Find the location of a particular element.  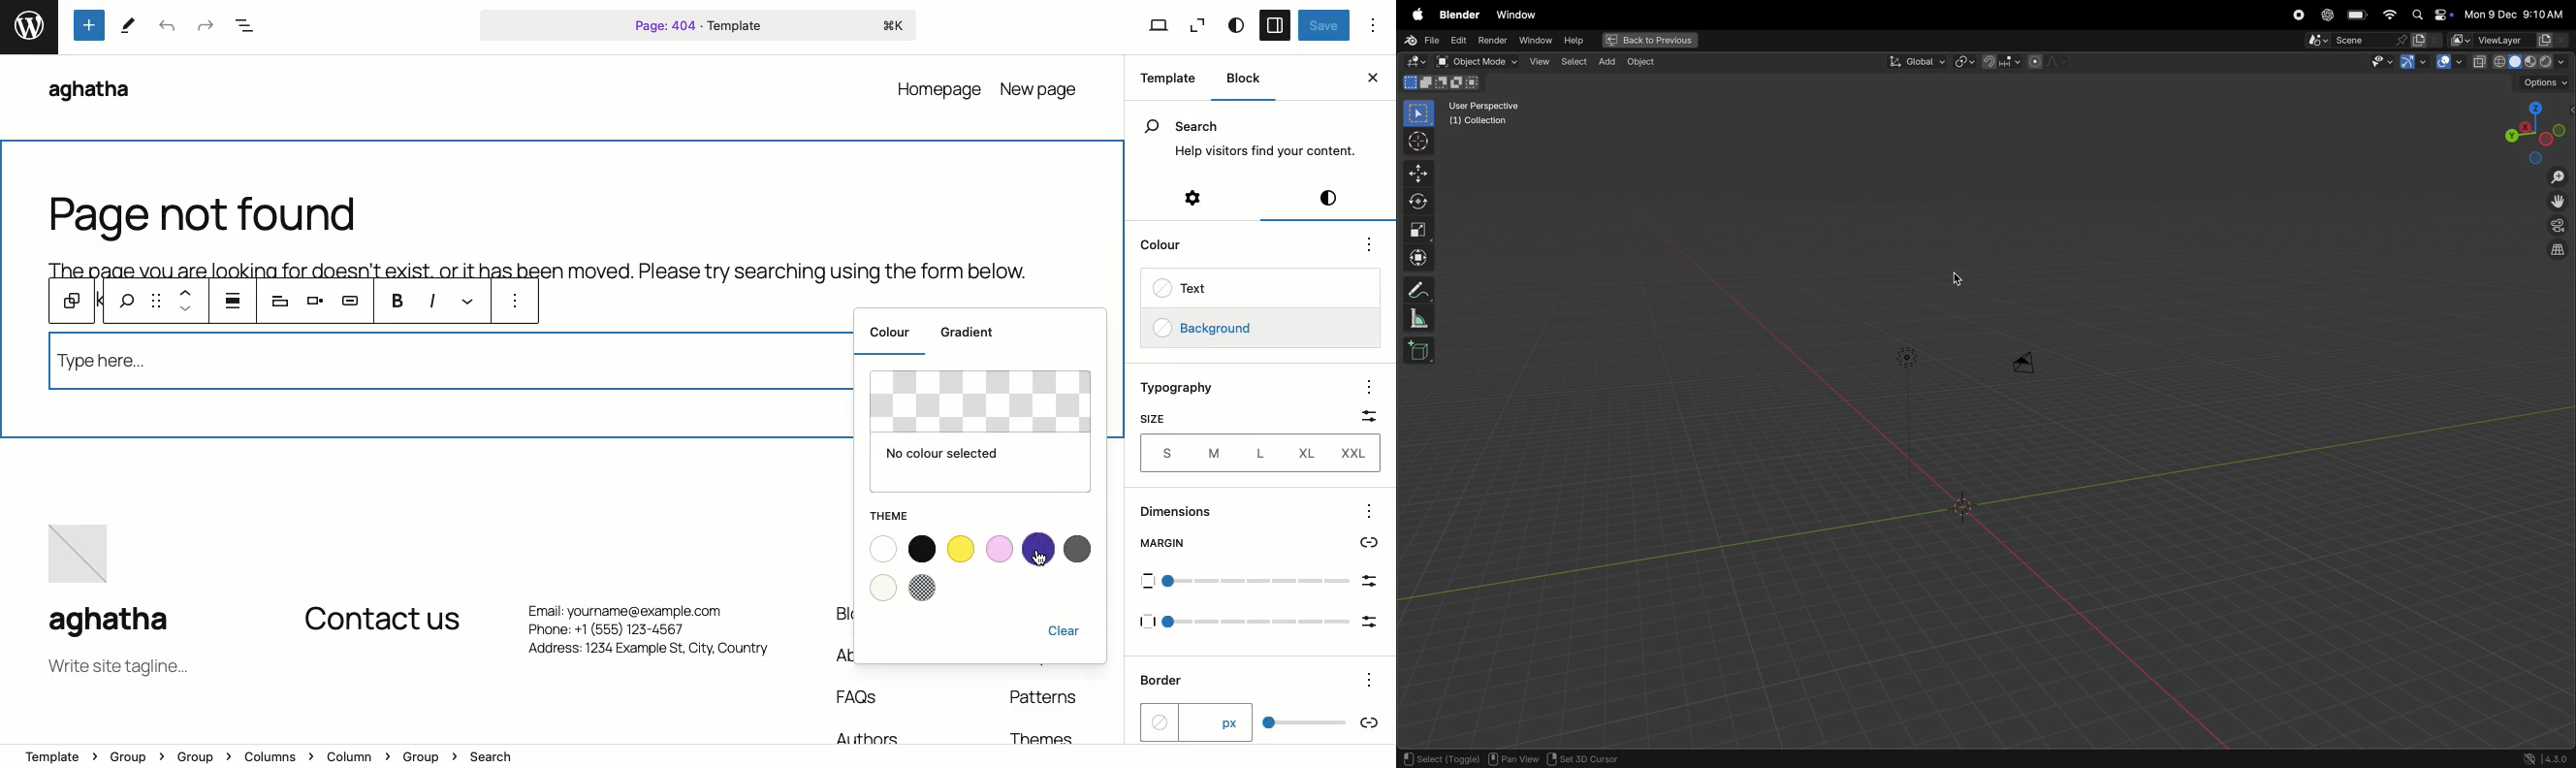

wifi is located at coordinates (2390, 14).